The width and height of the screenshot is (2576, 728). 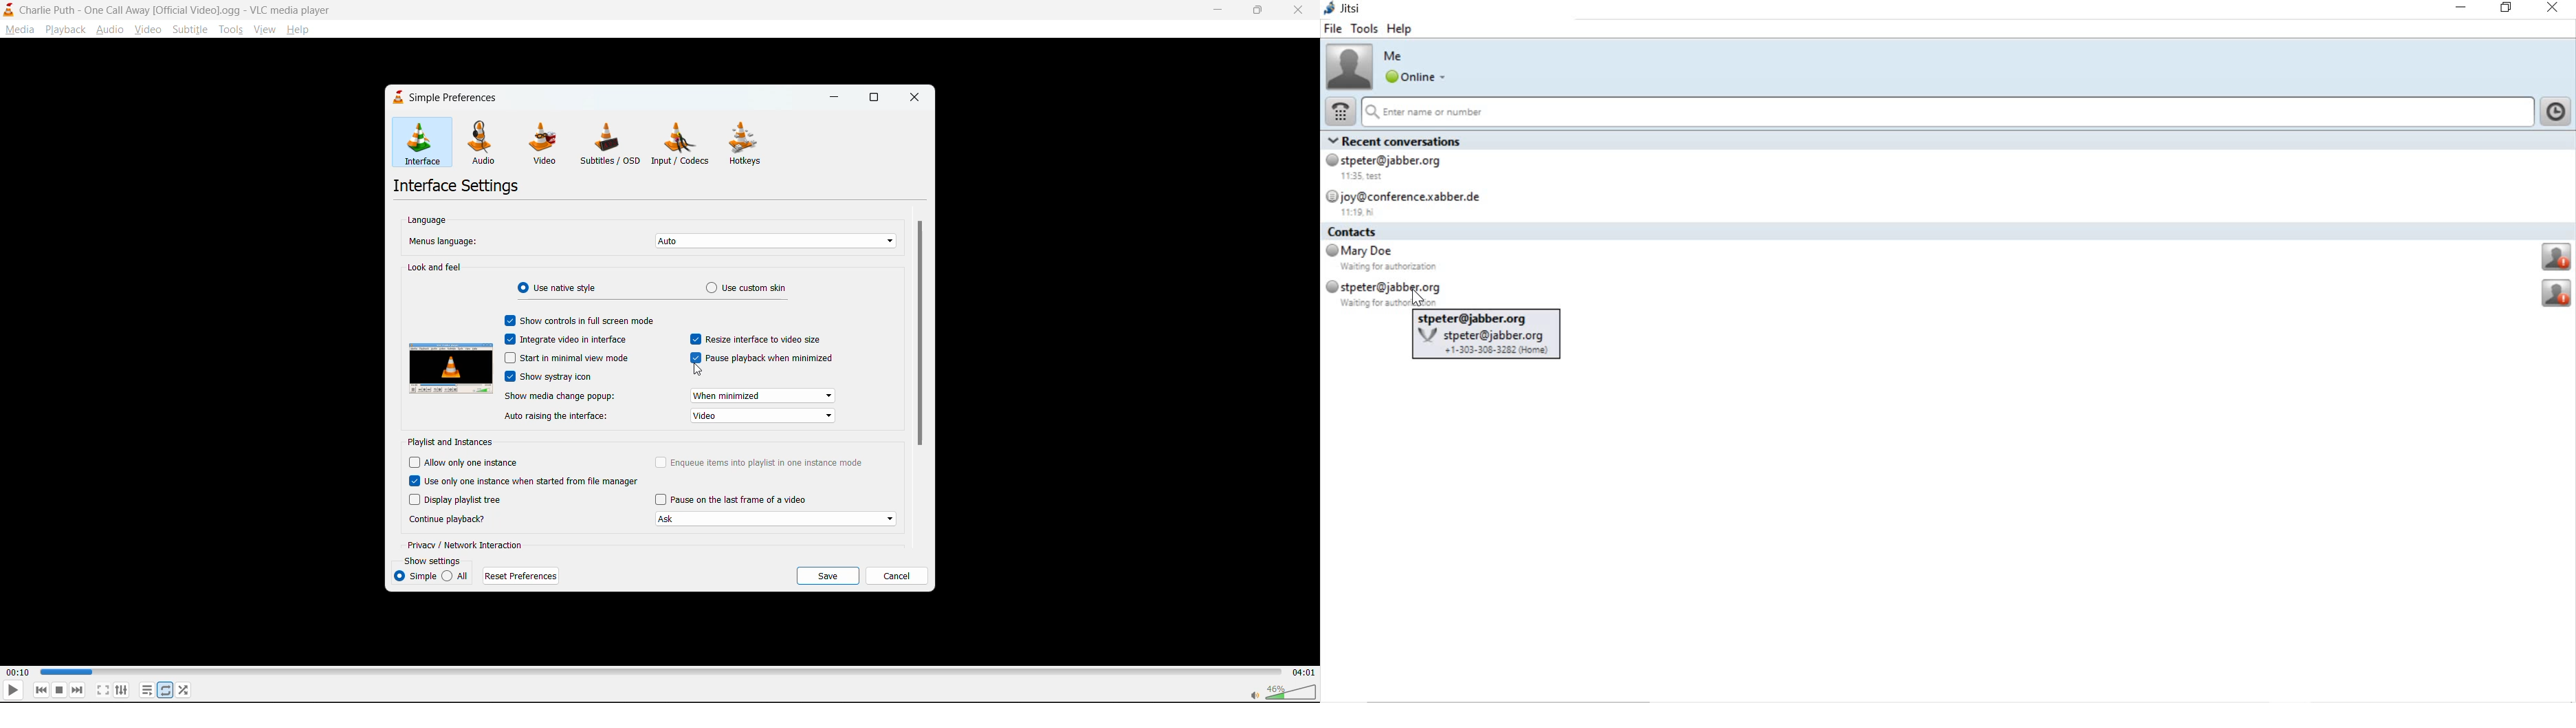 What do you see at coordinates (1402, 31) in the screenshot?
I see `help` at bounding box center [1402, 31].